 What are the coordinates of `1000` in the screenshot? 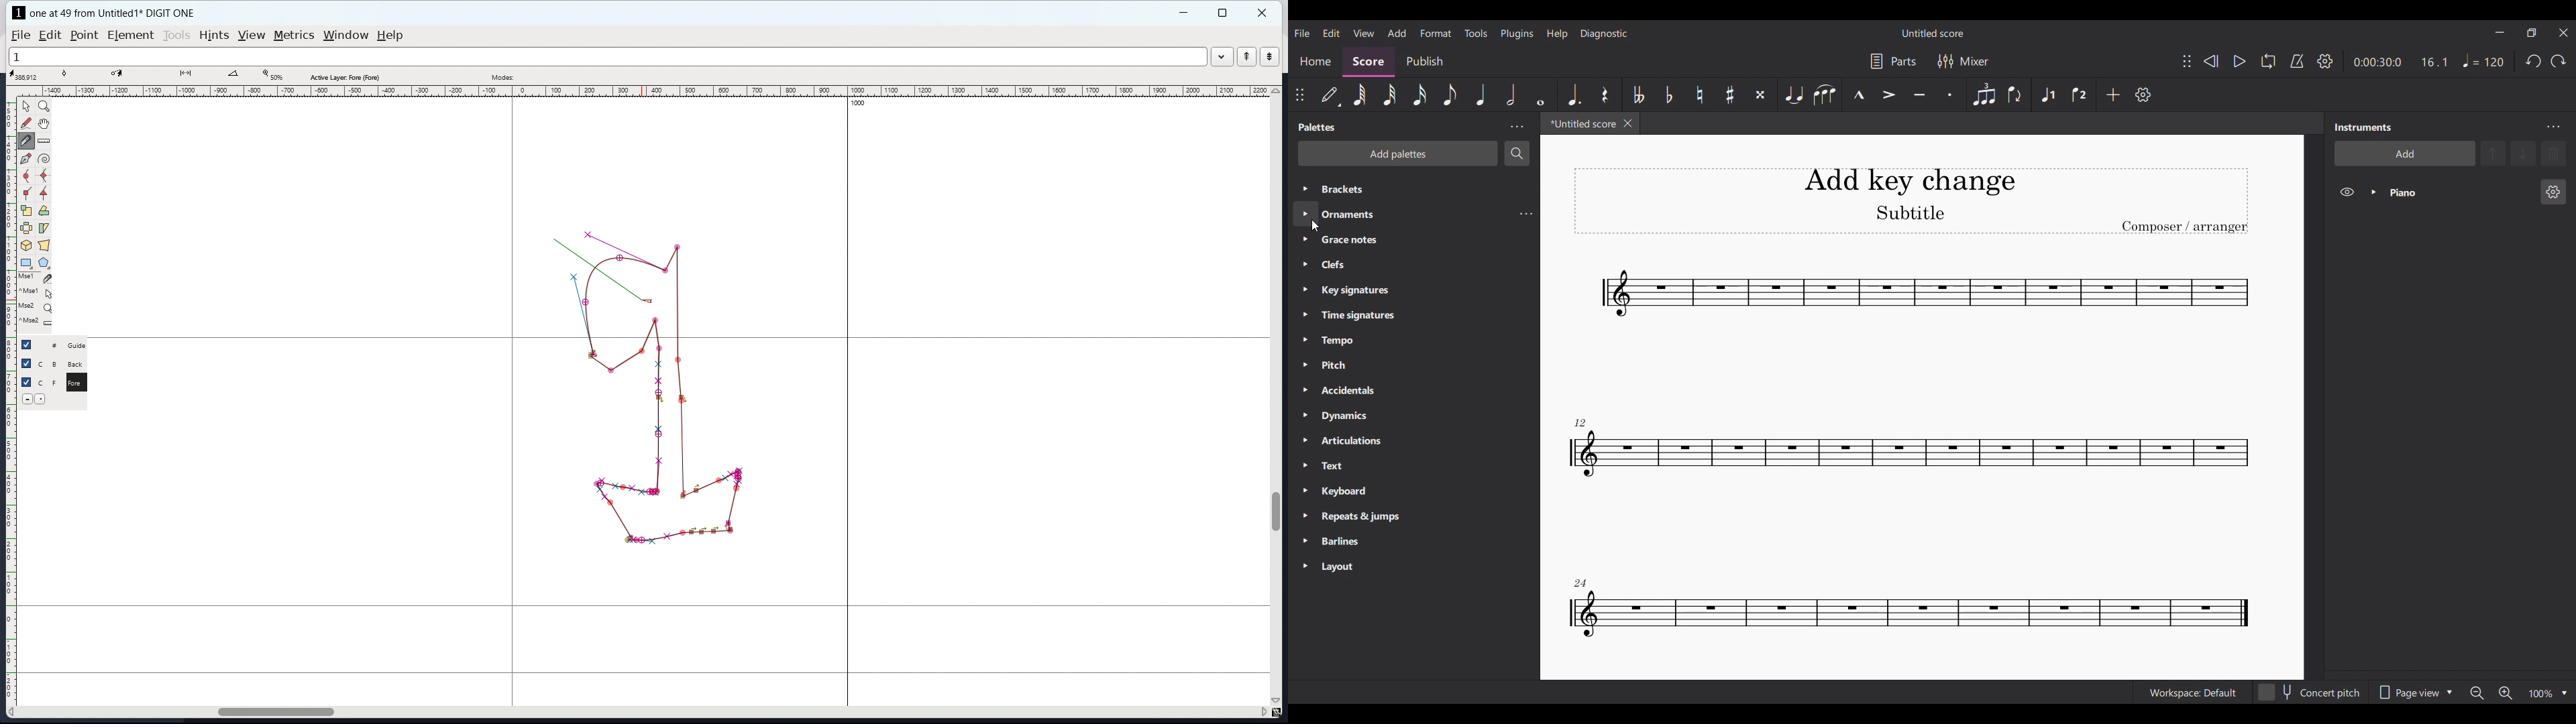 It's located at (856, 104).